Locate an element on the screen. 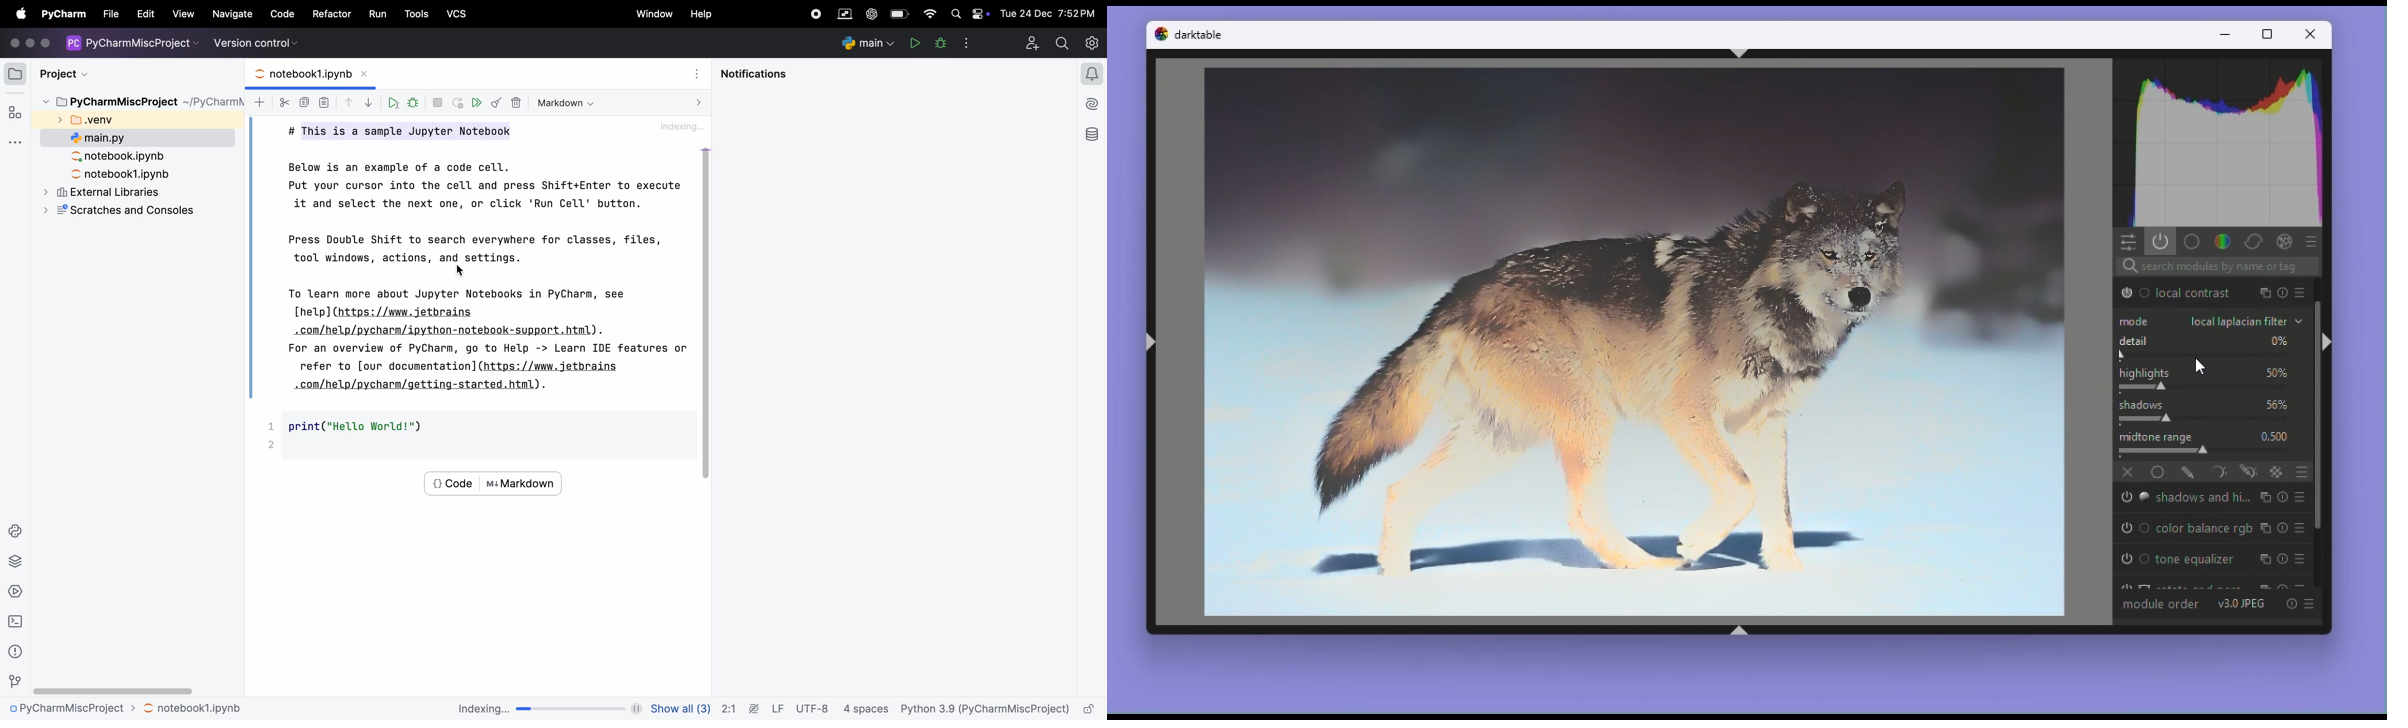 This screenshot has width=2408, height=728. Reset is located at coordinates (2282, 558).